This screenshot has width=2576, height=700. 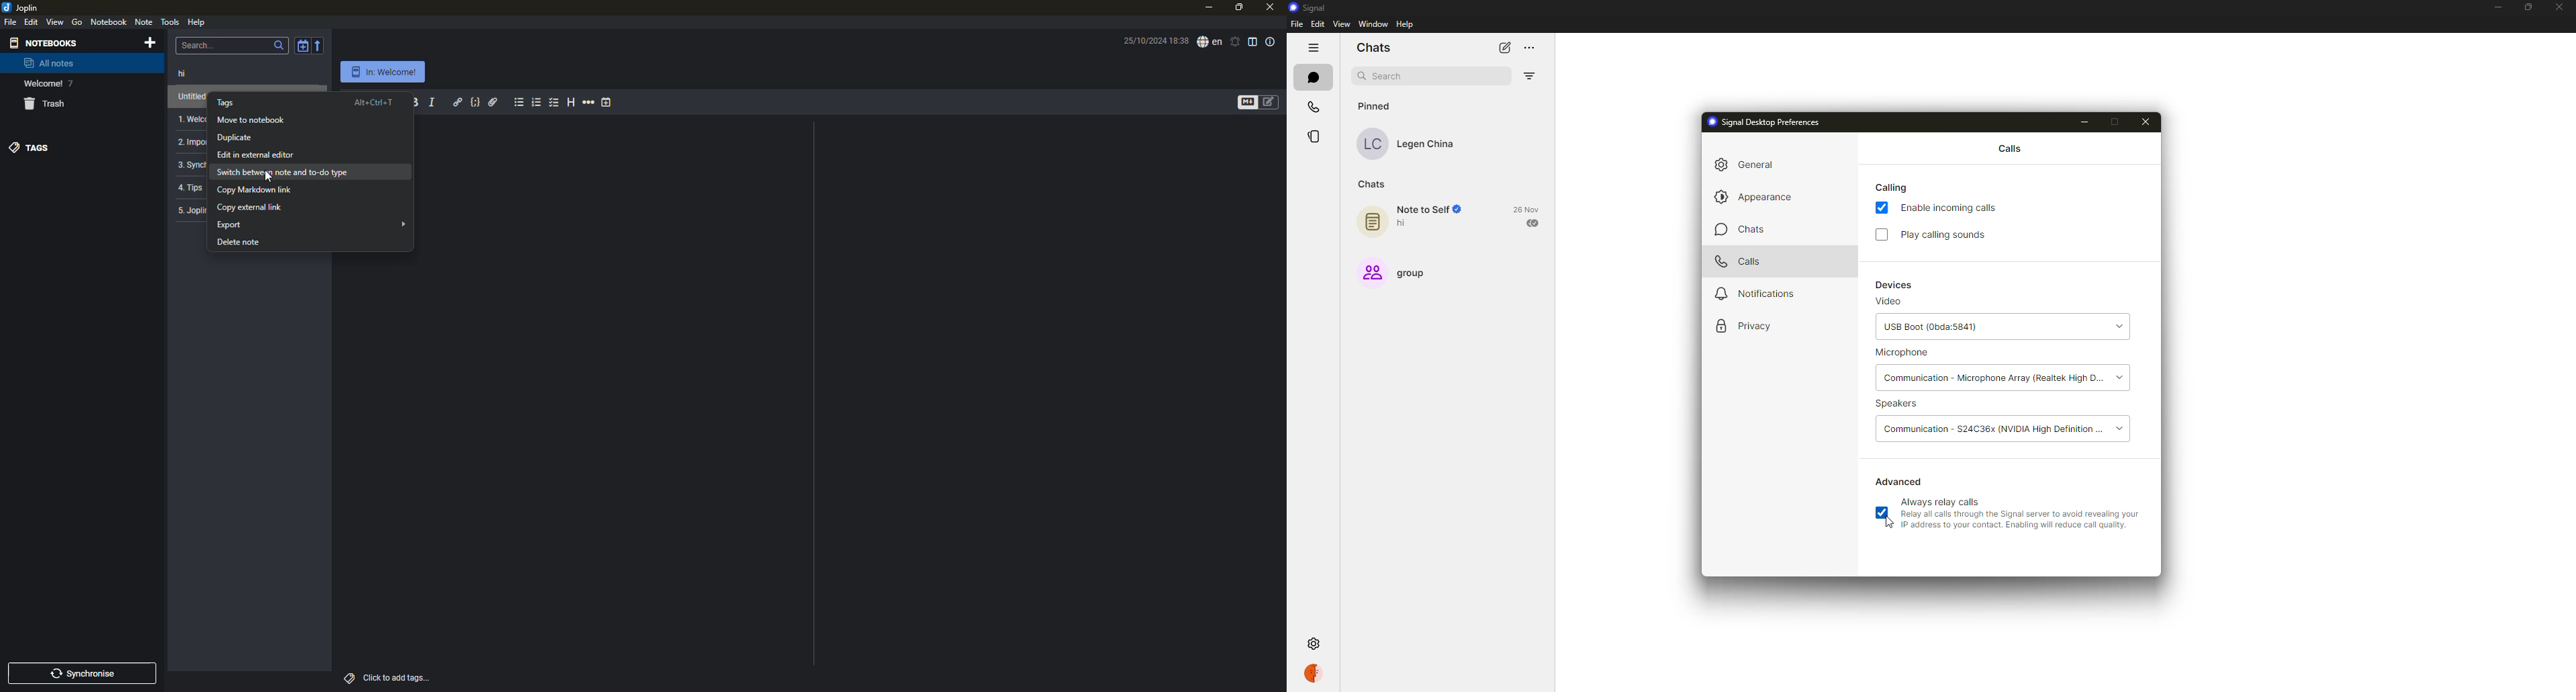 I want to click on calls, so click(x=2009, y=147).